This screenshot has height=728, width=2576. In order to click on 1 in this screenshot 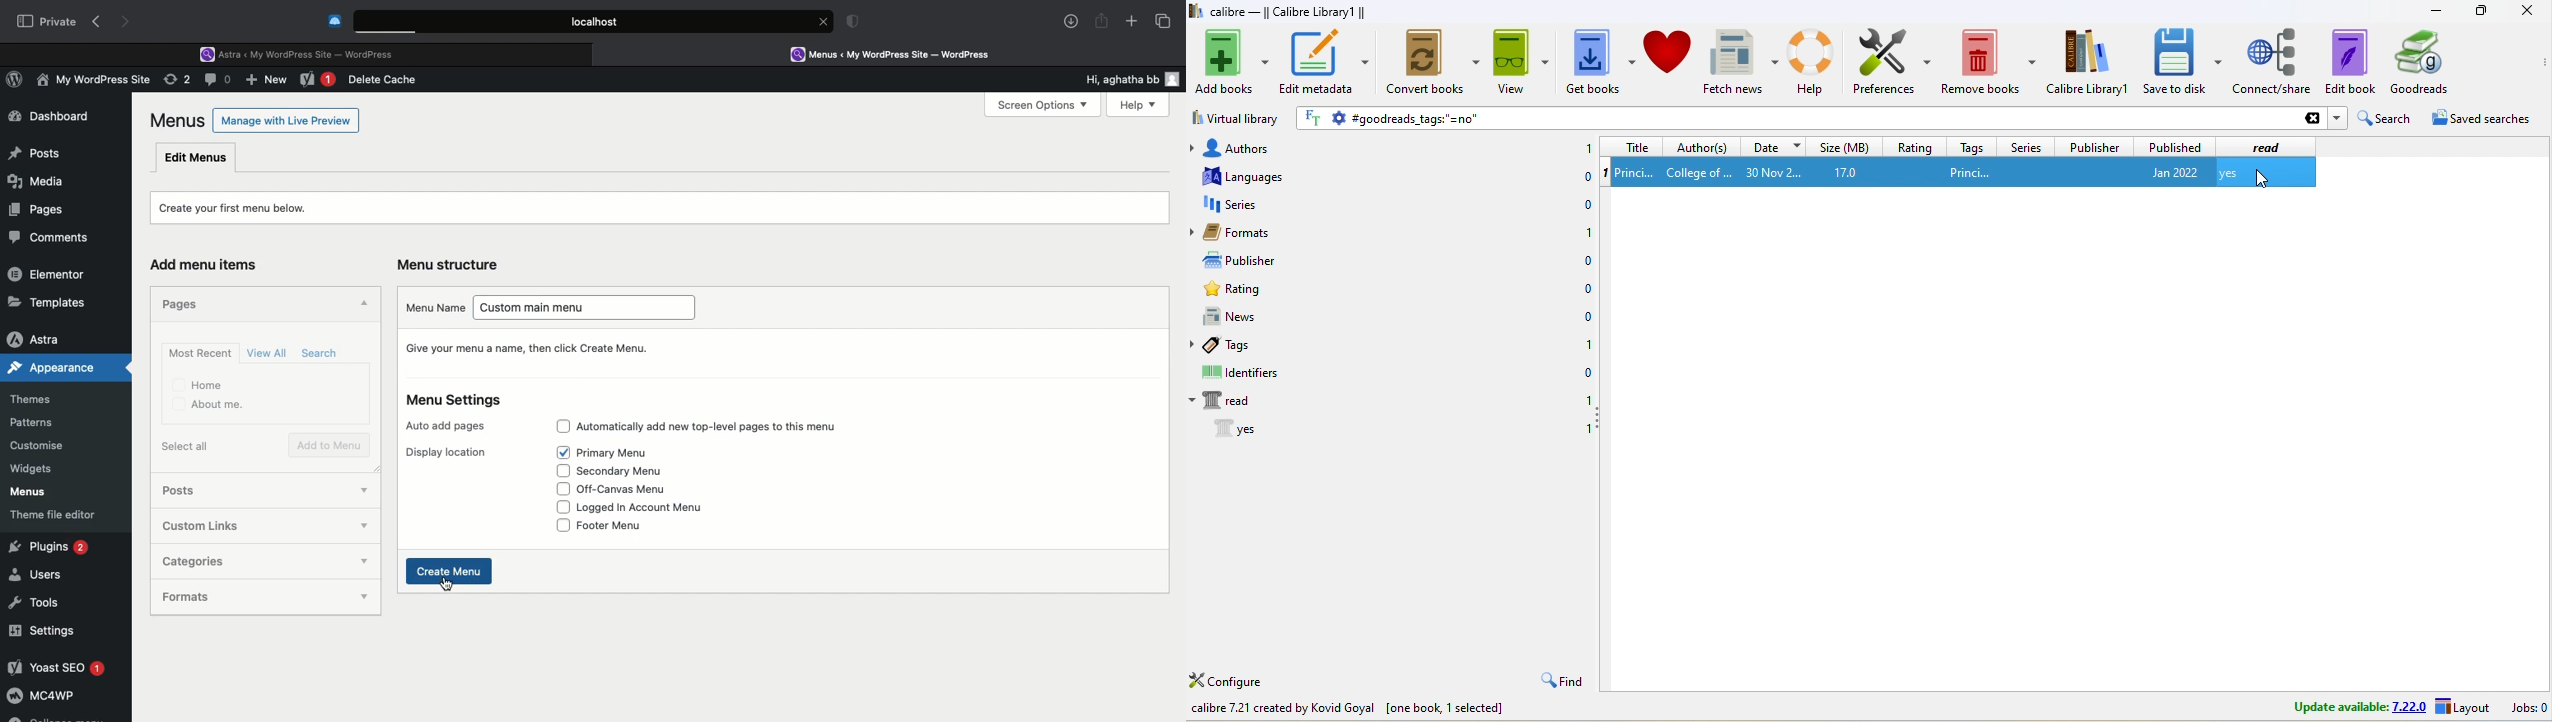, I will do `click(1586, 343)`.